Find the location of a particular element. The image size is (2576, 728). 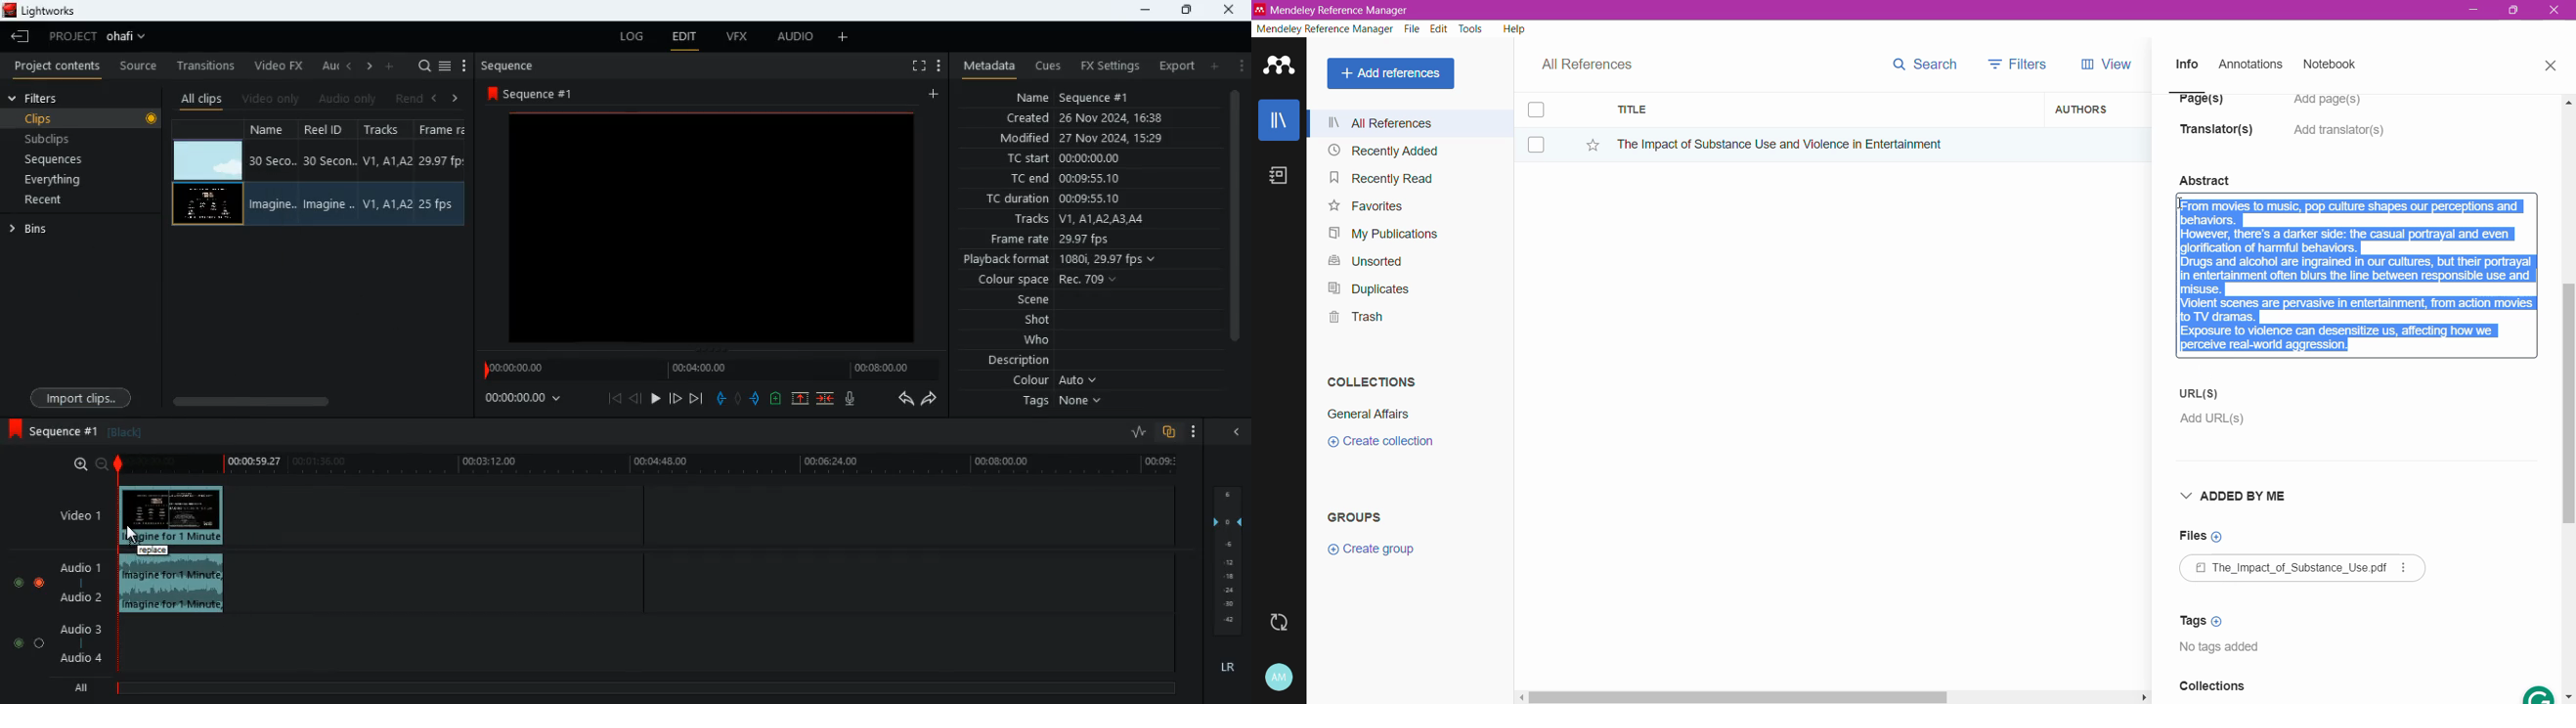

end is located at coordinates (698, 400).